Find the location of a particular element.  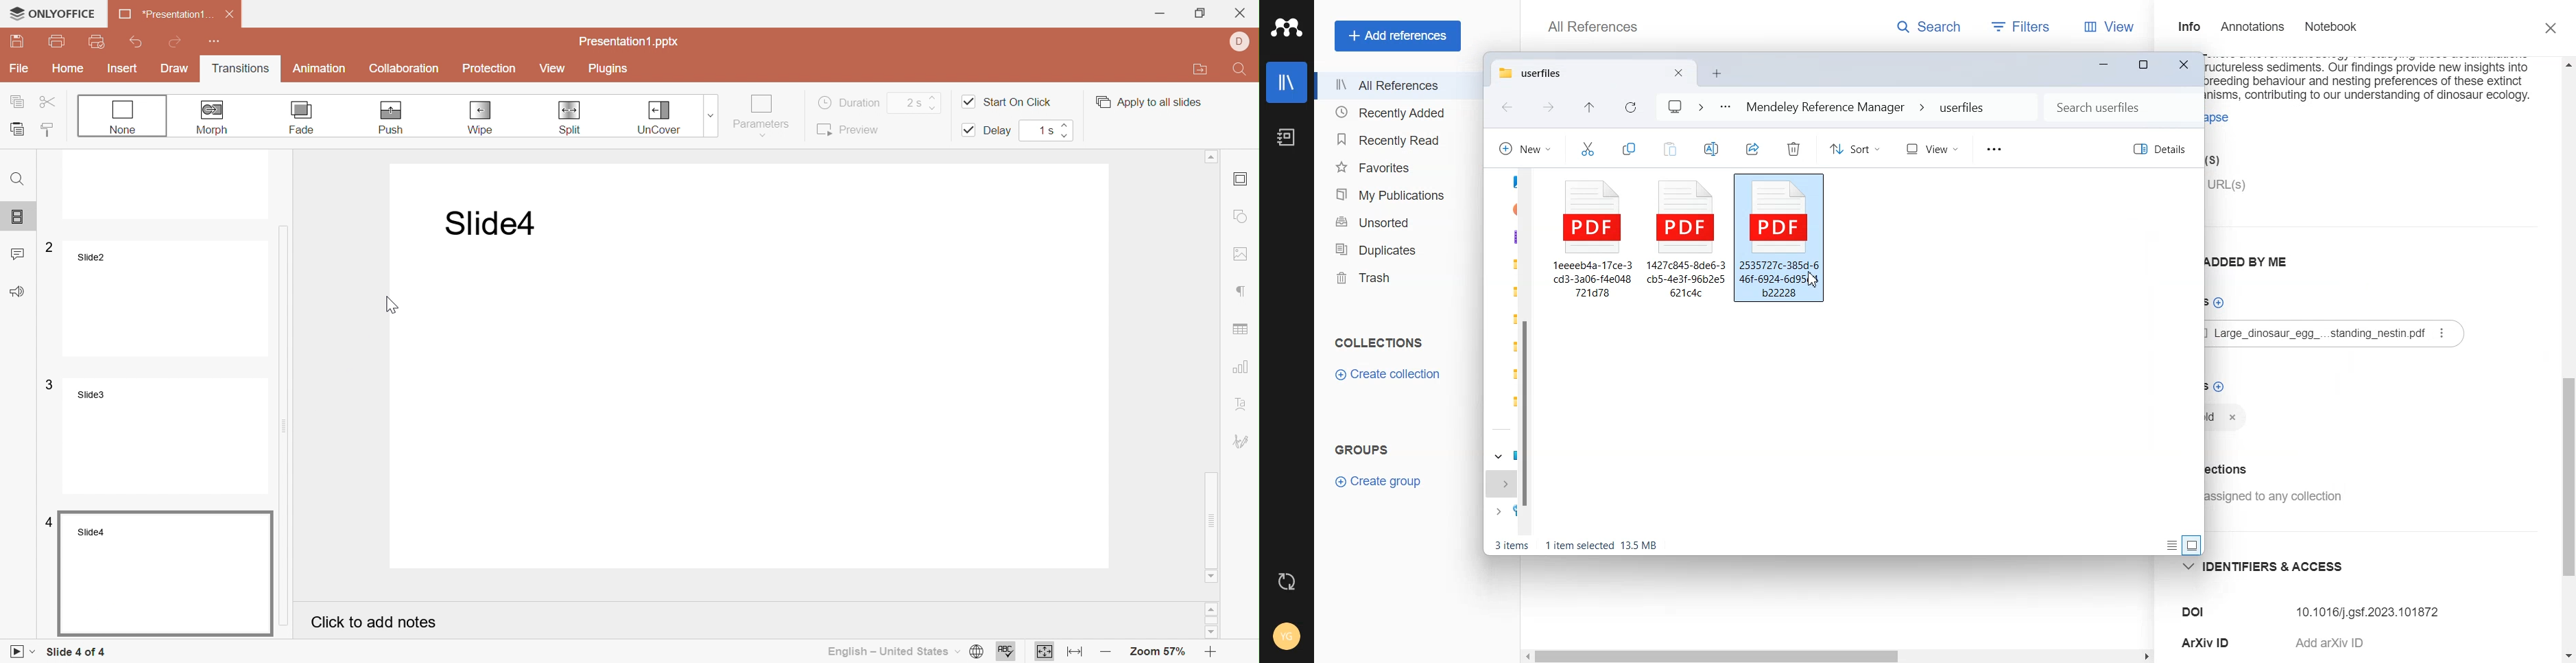

Increase delay is located at coordinates (1065, 124).